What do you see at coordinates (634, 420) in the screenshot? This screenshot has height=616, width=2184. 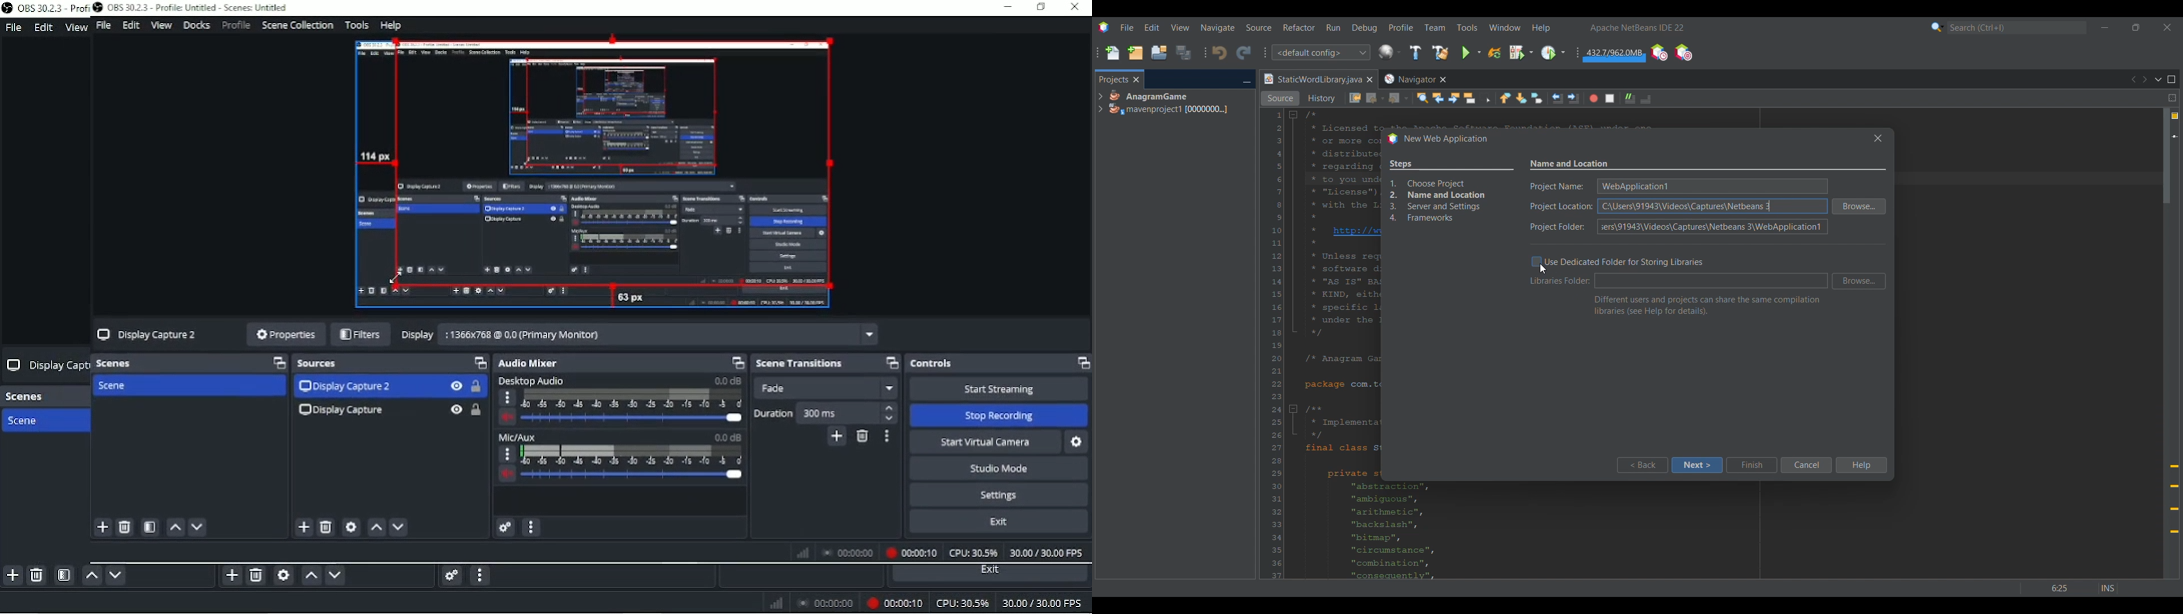 I see `slider` at bounding box center [634, 420].